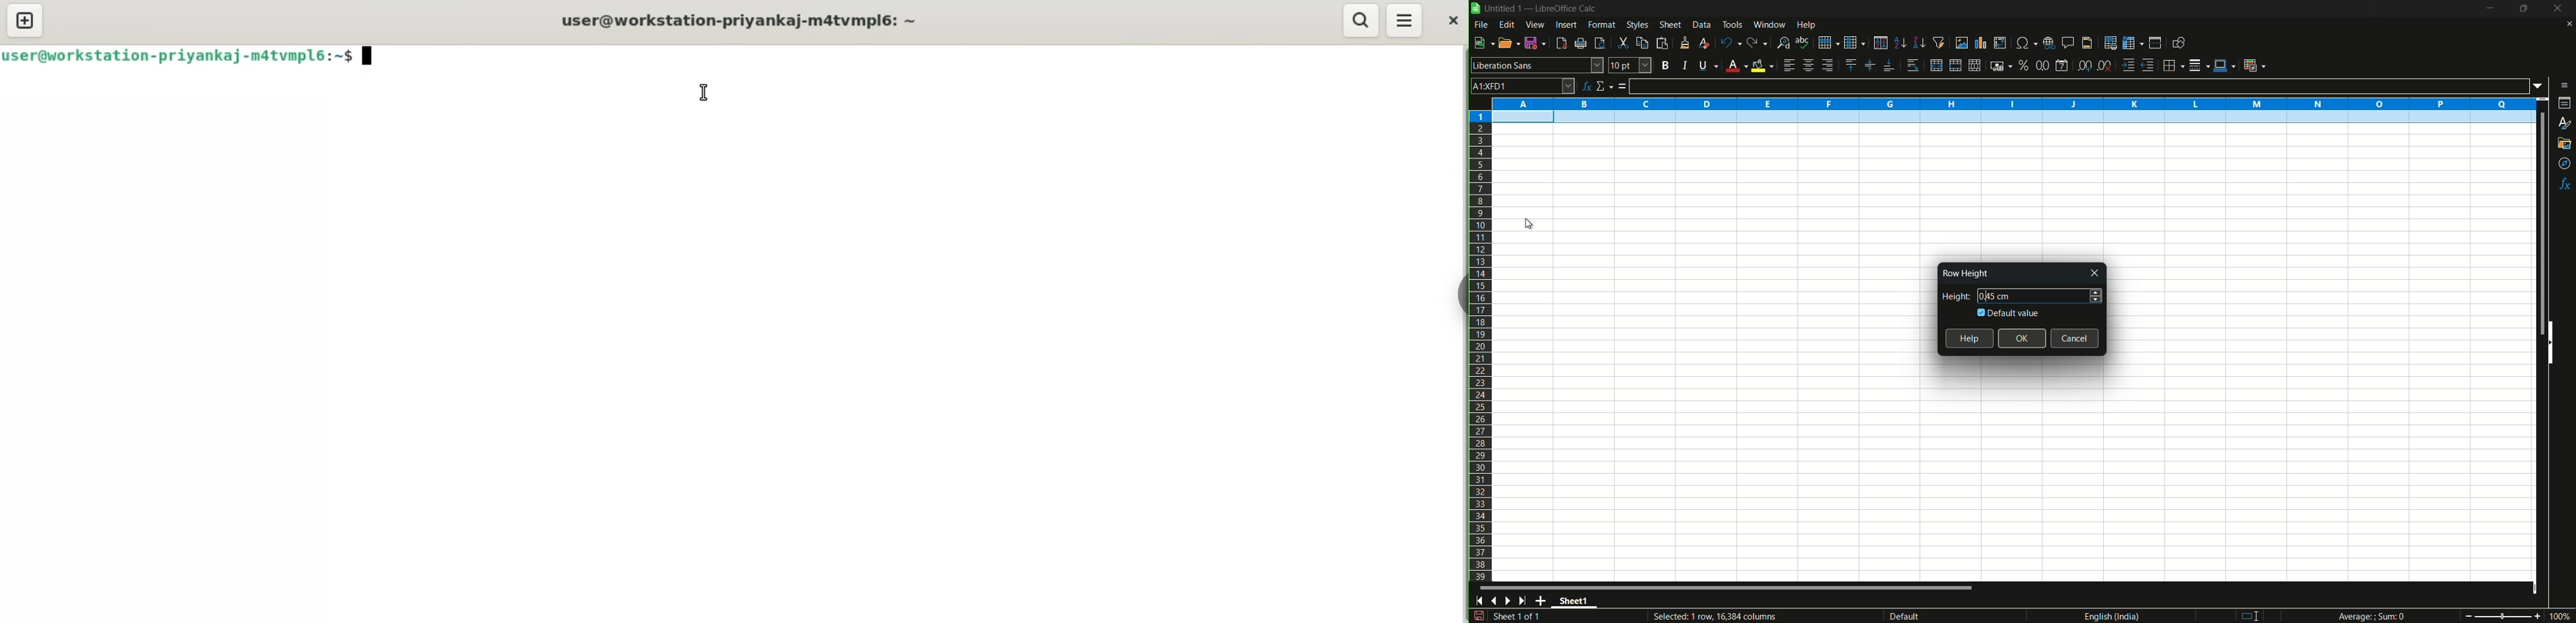 Image resolution: width=2576 pixels, height=644 pixels. Describe the element at coordinates (1727, 590) in the screenshot. I see `scroll bar` at that location.